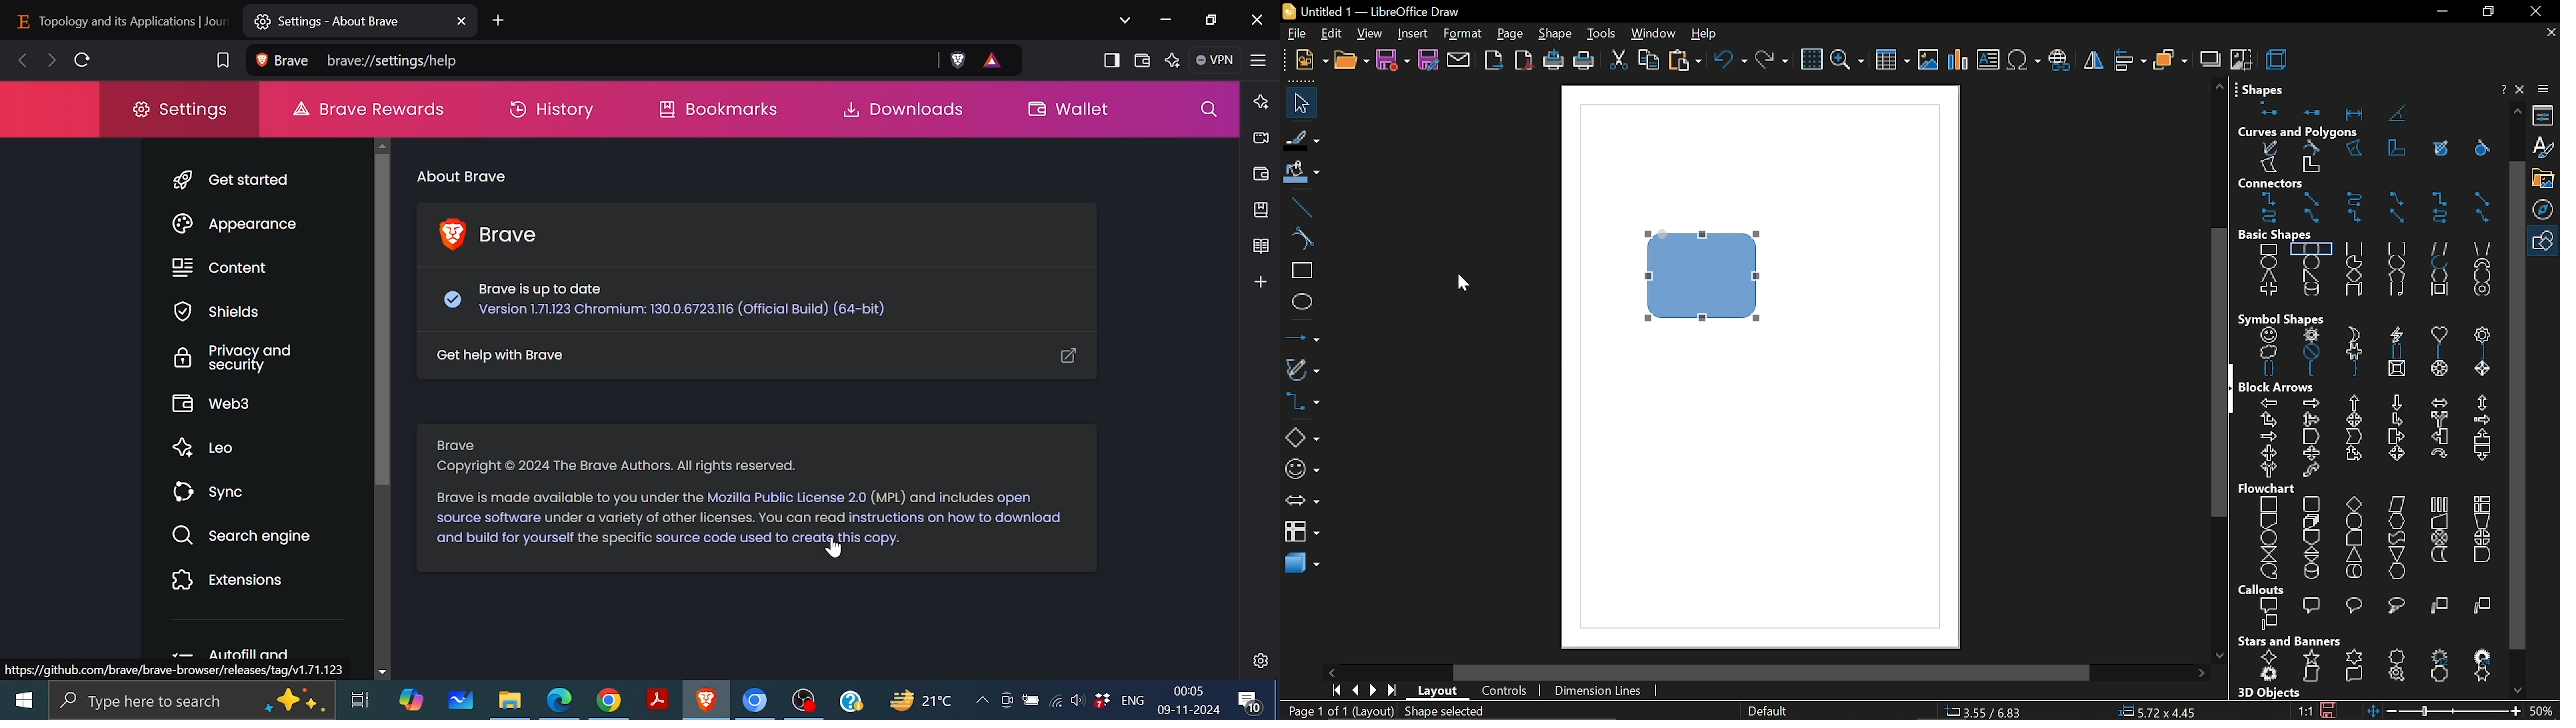 The image size is (2576, 728). Describe the element at coordinates (1307, 61) in the screenshot. I see `new` at that location.